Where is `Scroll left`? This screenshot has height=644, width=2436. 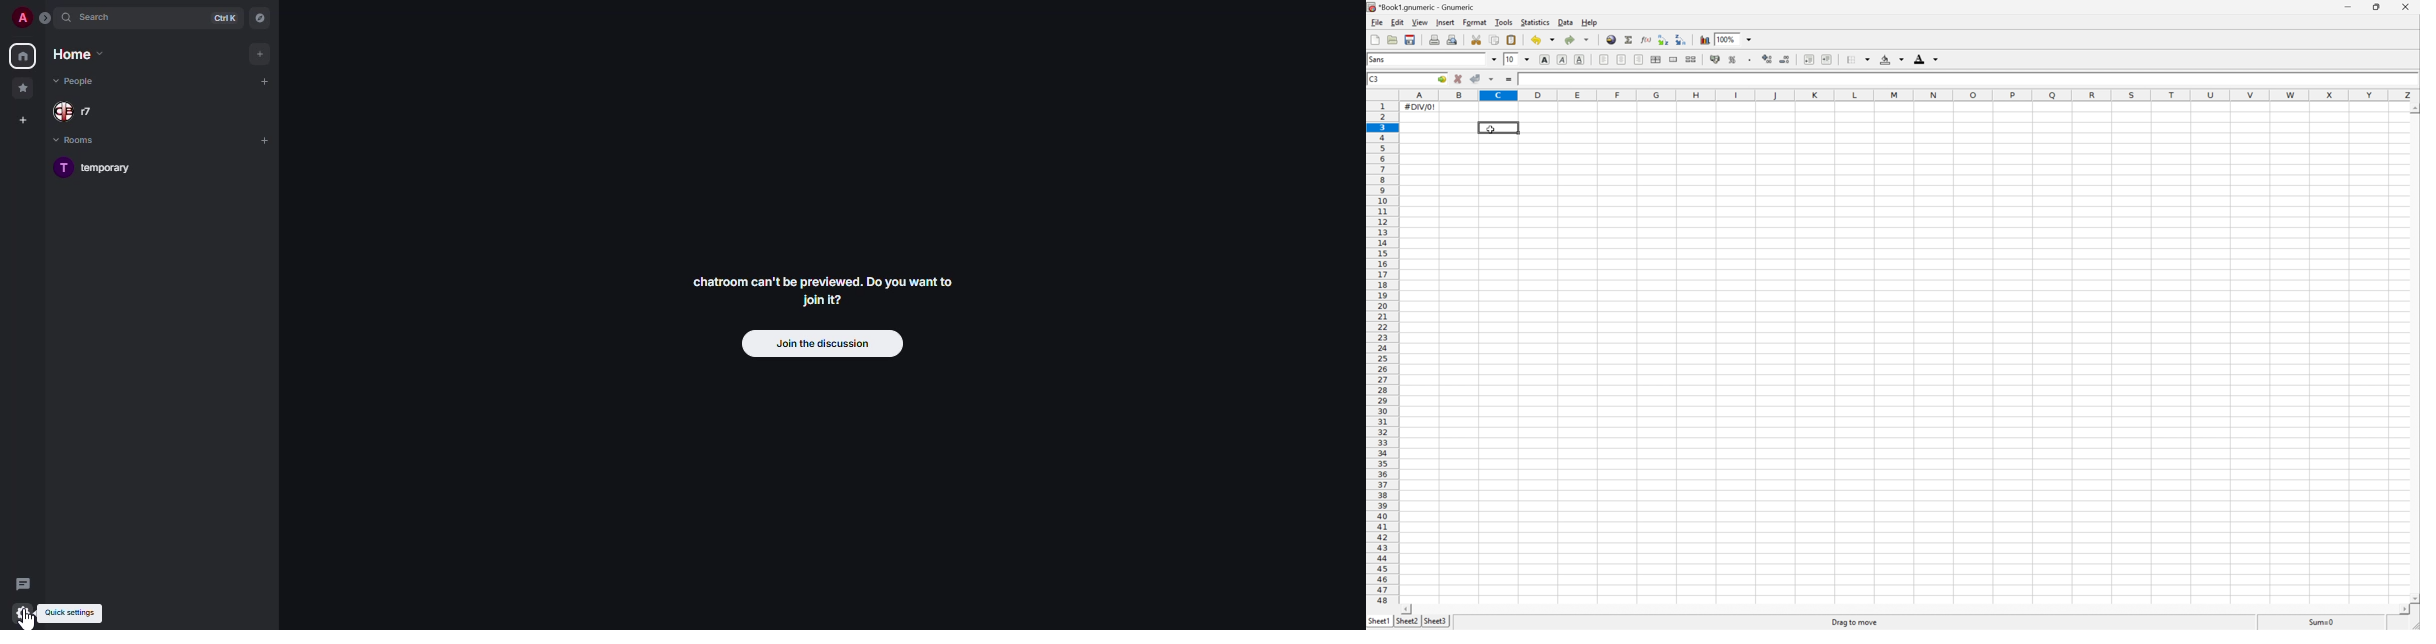
Scroll left is located at coordinates (1409, 608).